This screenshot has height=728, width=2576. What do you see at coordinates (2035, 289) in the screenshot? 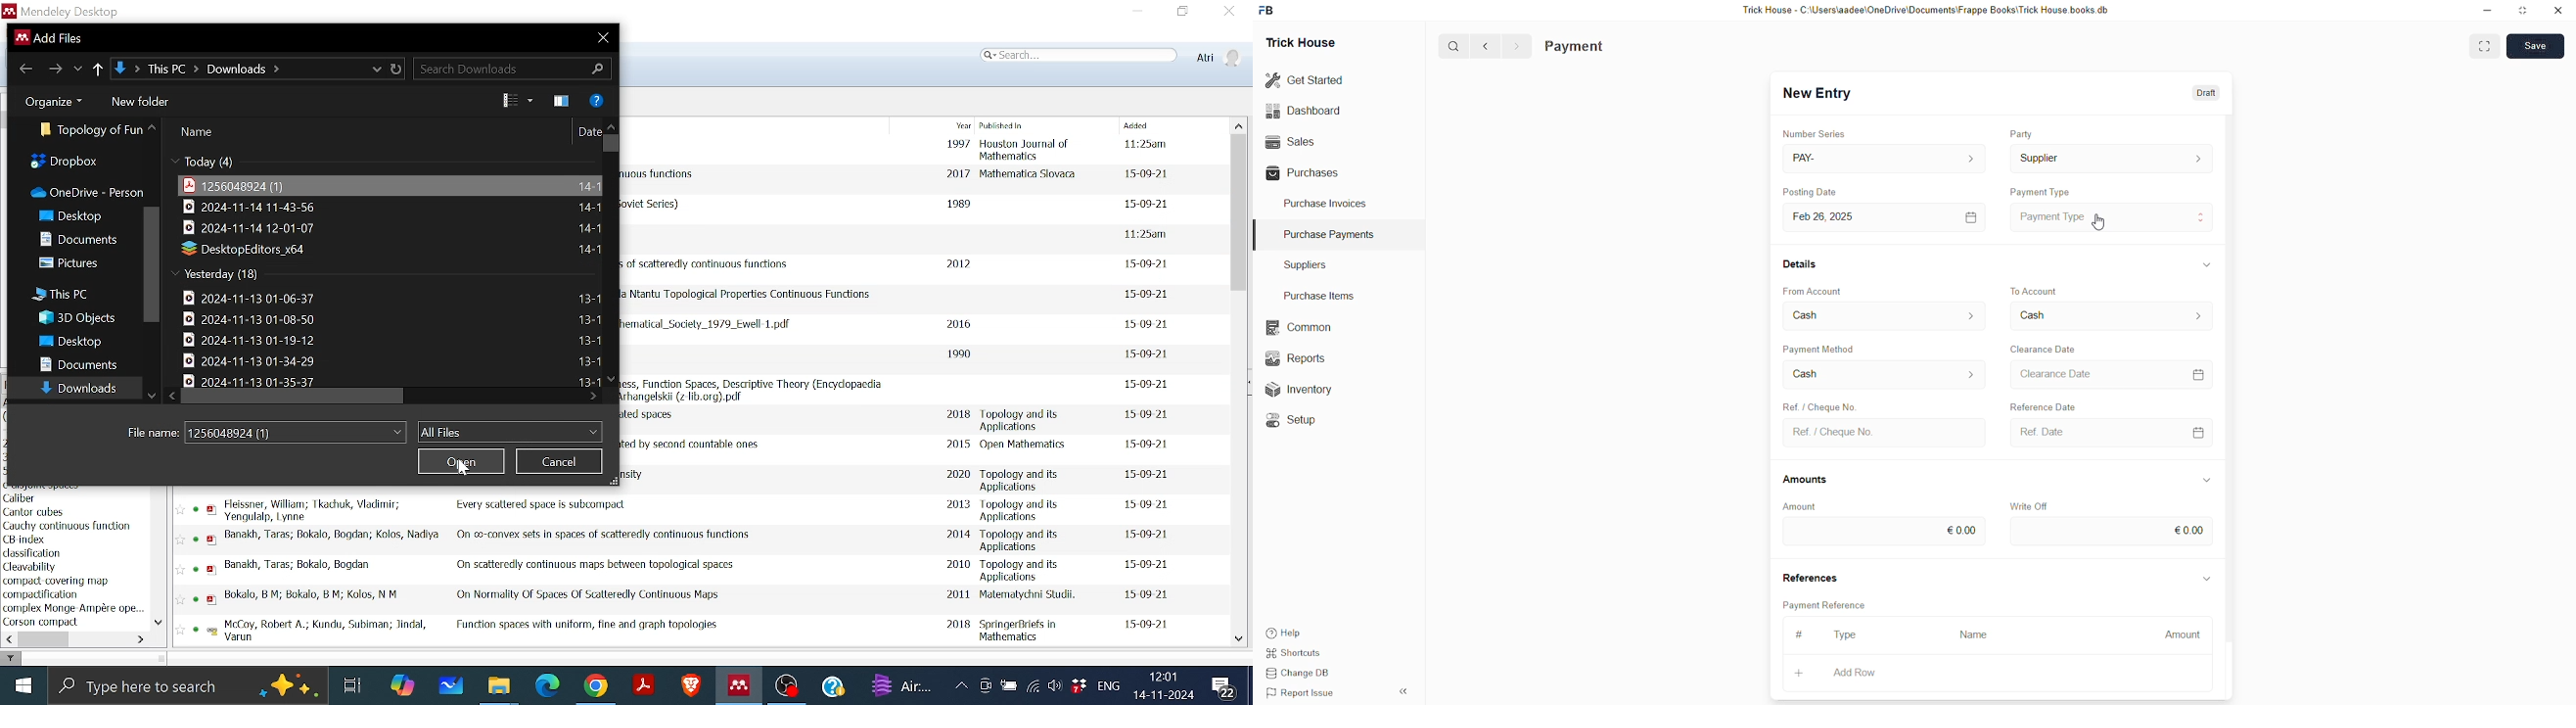
I see `To Account` at bounding box center [2035, 289].